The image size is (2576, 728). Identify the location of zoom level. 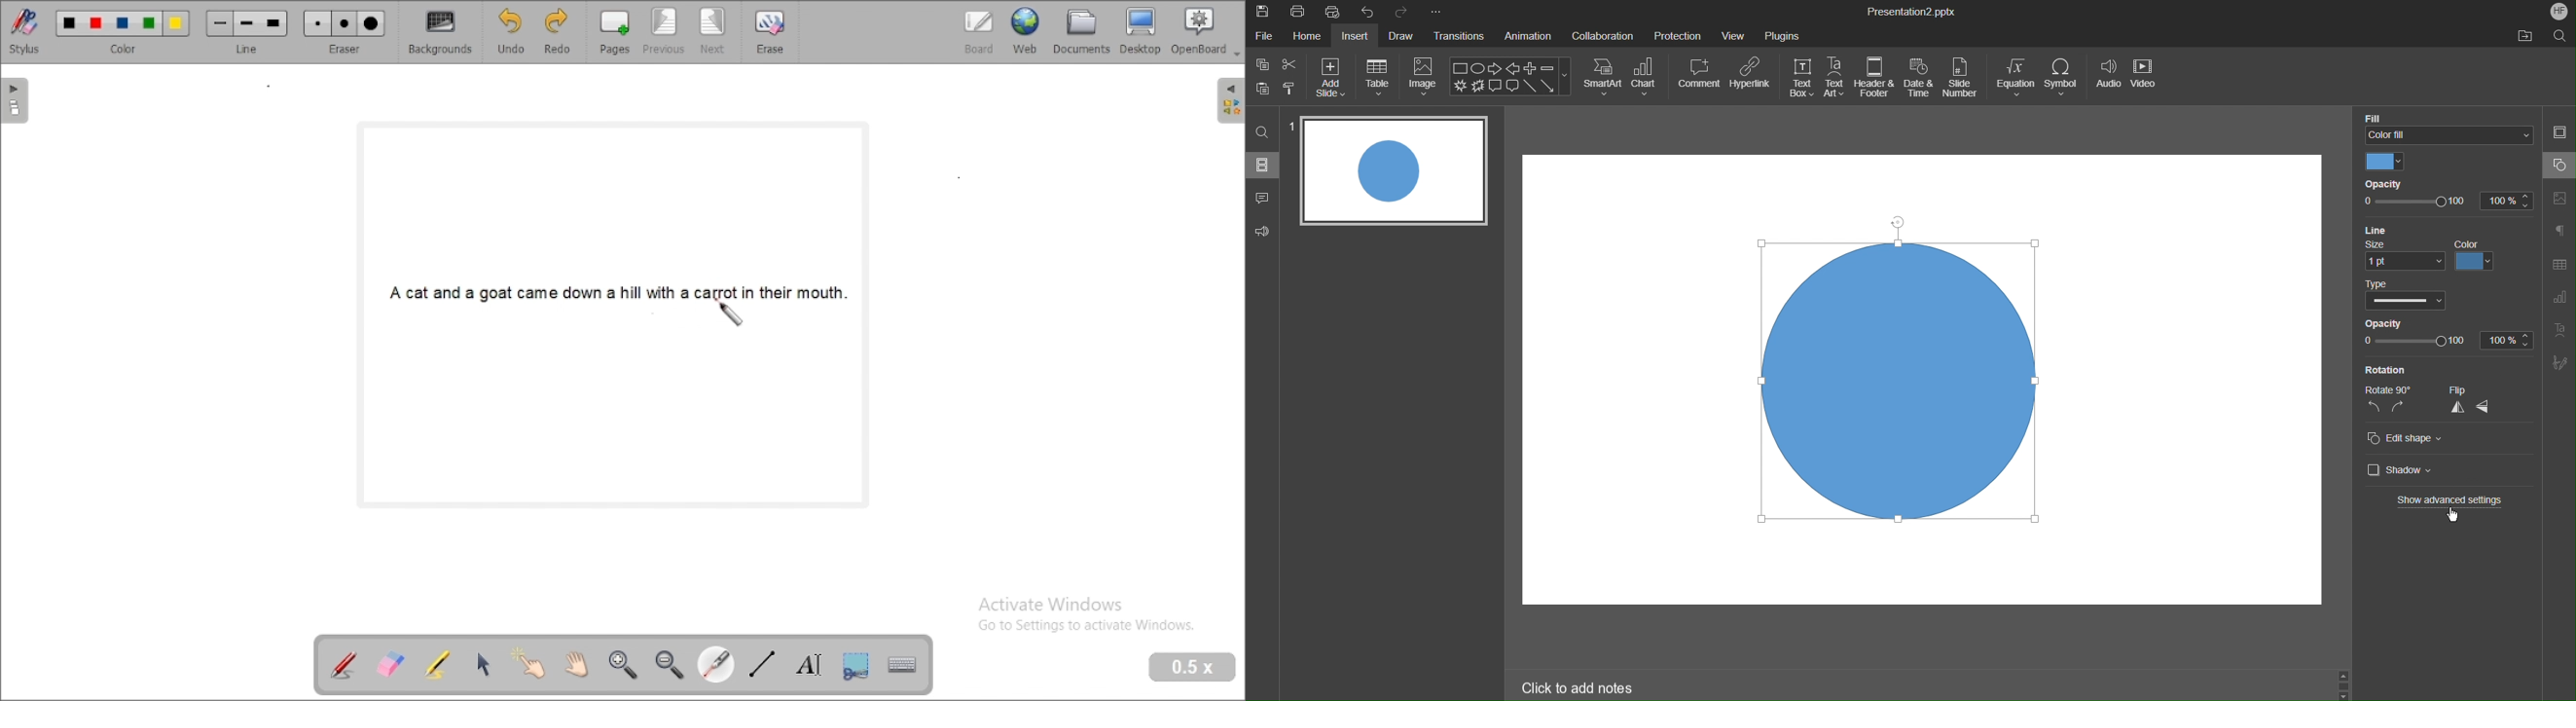
(1193, 668).